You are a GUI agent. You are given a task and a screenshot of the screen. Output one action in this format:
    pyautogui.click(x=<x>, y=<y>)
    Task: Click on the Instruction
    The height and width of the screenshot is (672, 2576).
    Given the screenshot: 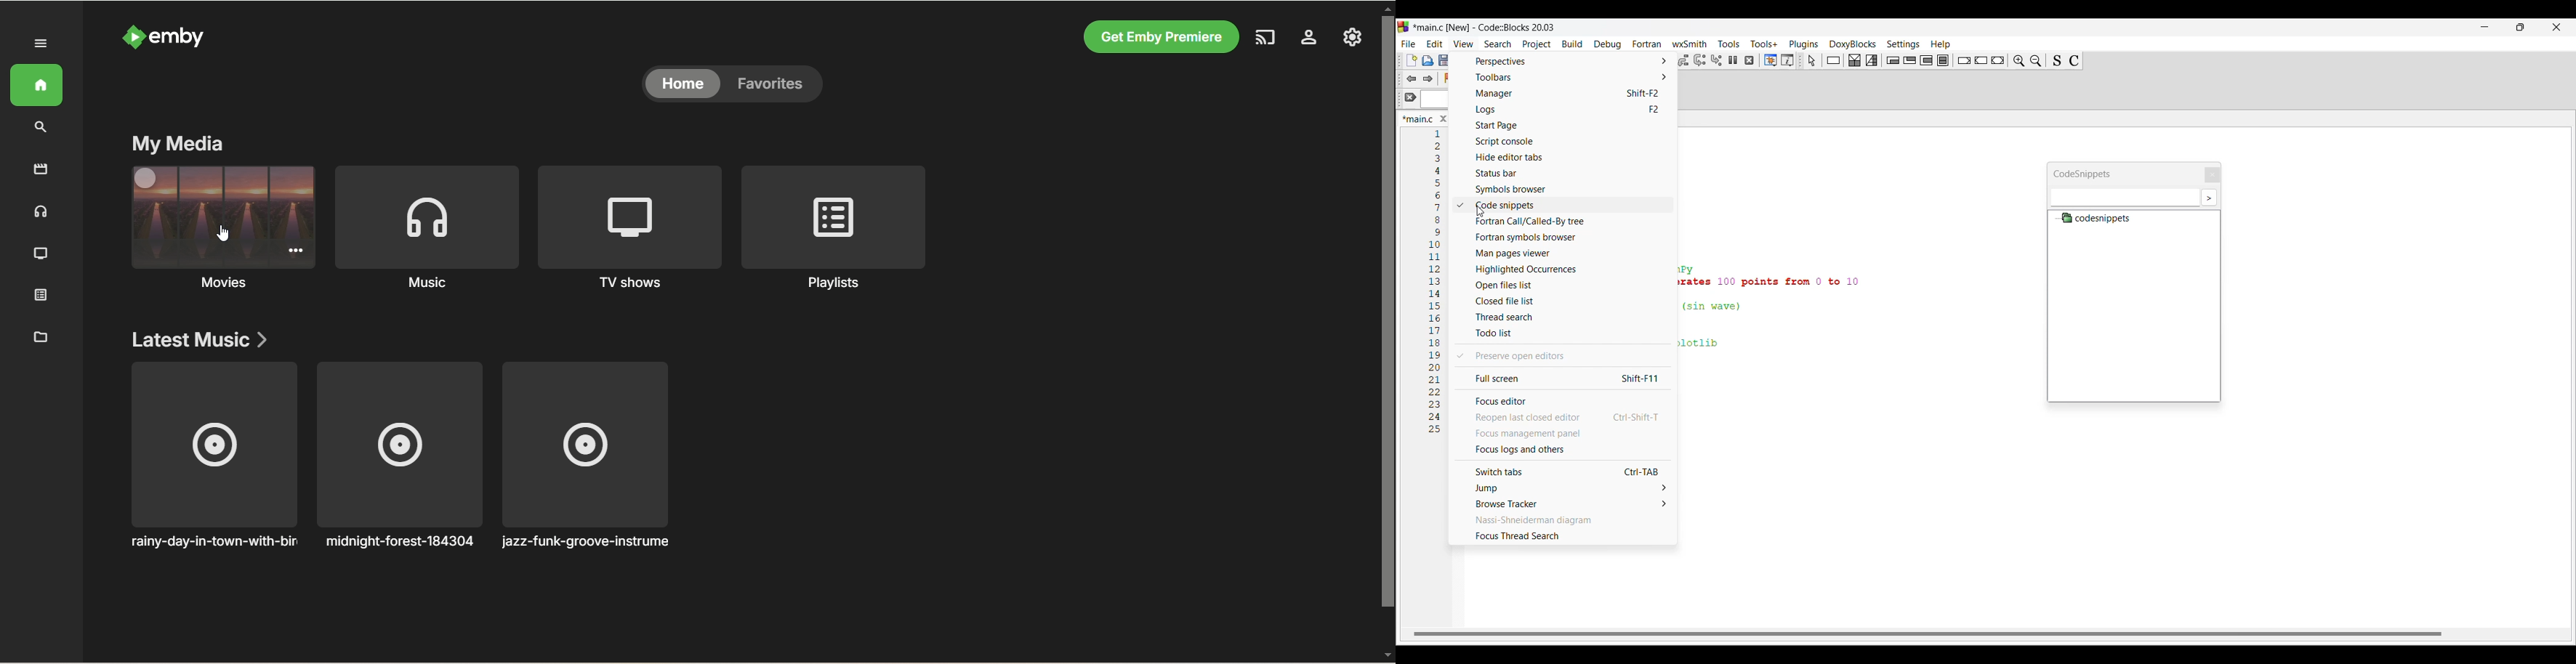 What is the action you would take?
    pyautogui.click(x=1834, y=60)
    